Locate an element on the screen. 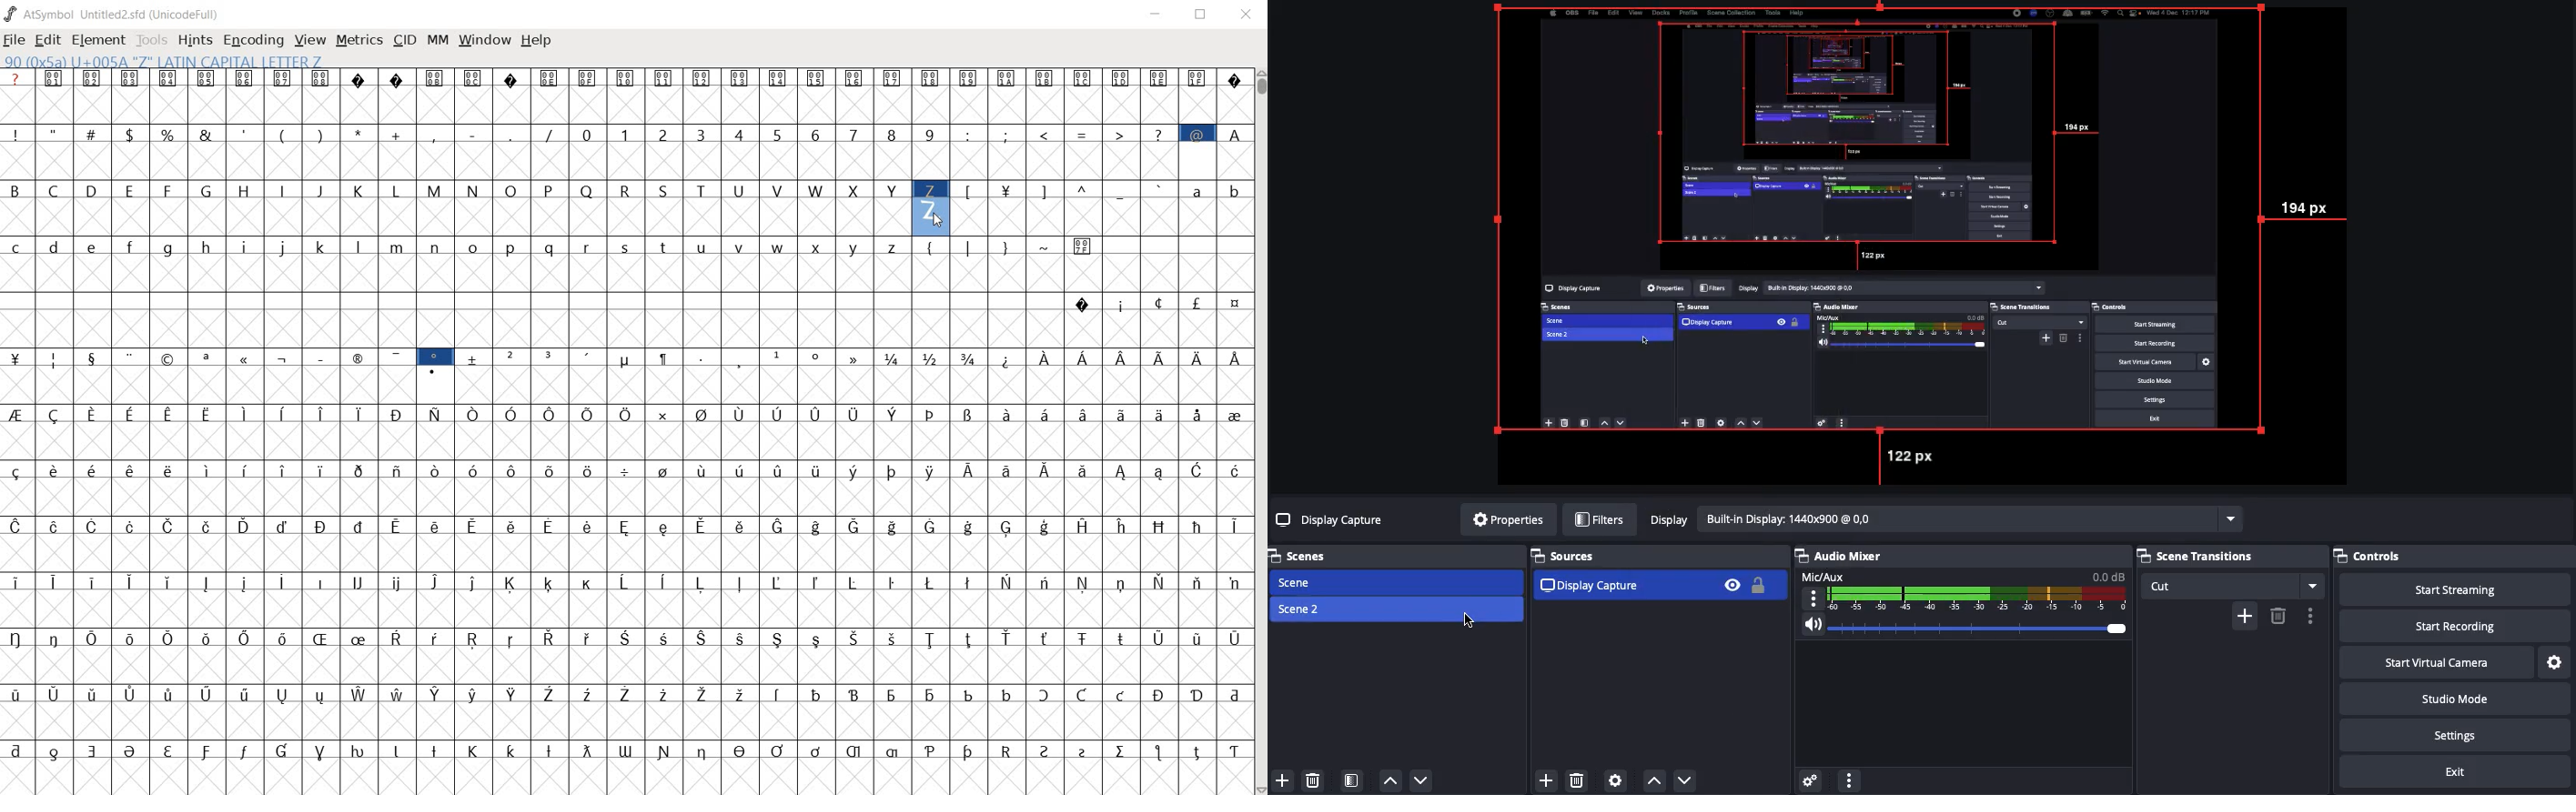  Audio mixer is located at coordinates (1841, 556).